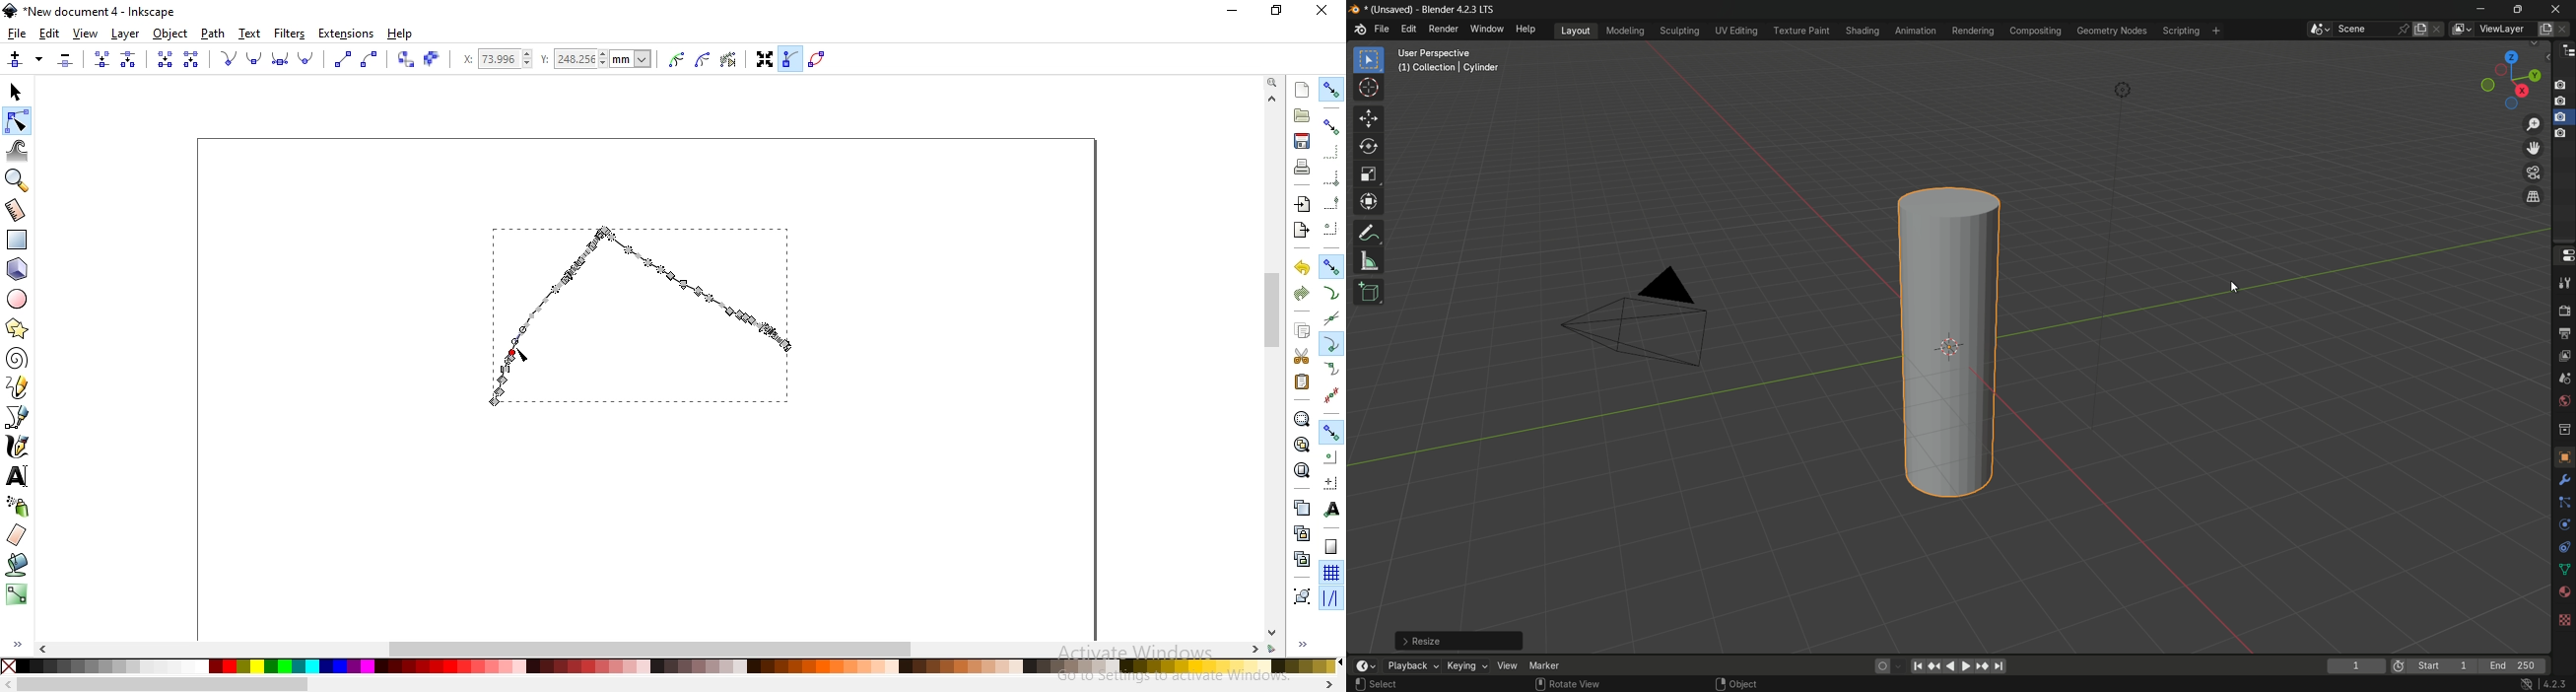 The image size is (2576, 700). What do you see at coordinates (2562, 593) in the screenshot?
I see `materials` at bounding box center [2562, 593].